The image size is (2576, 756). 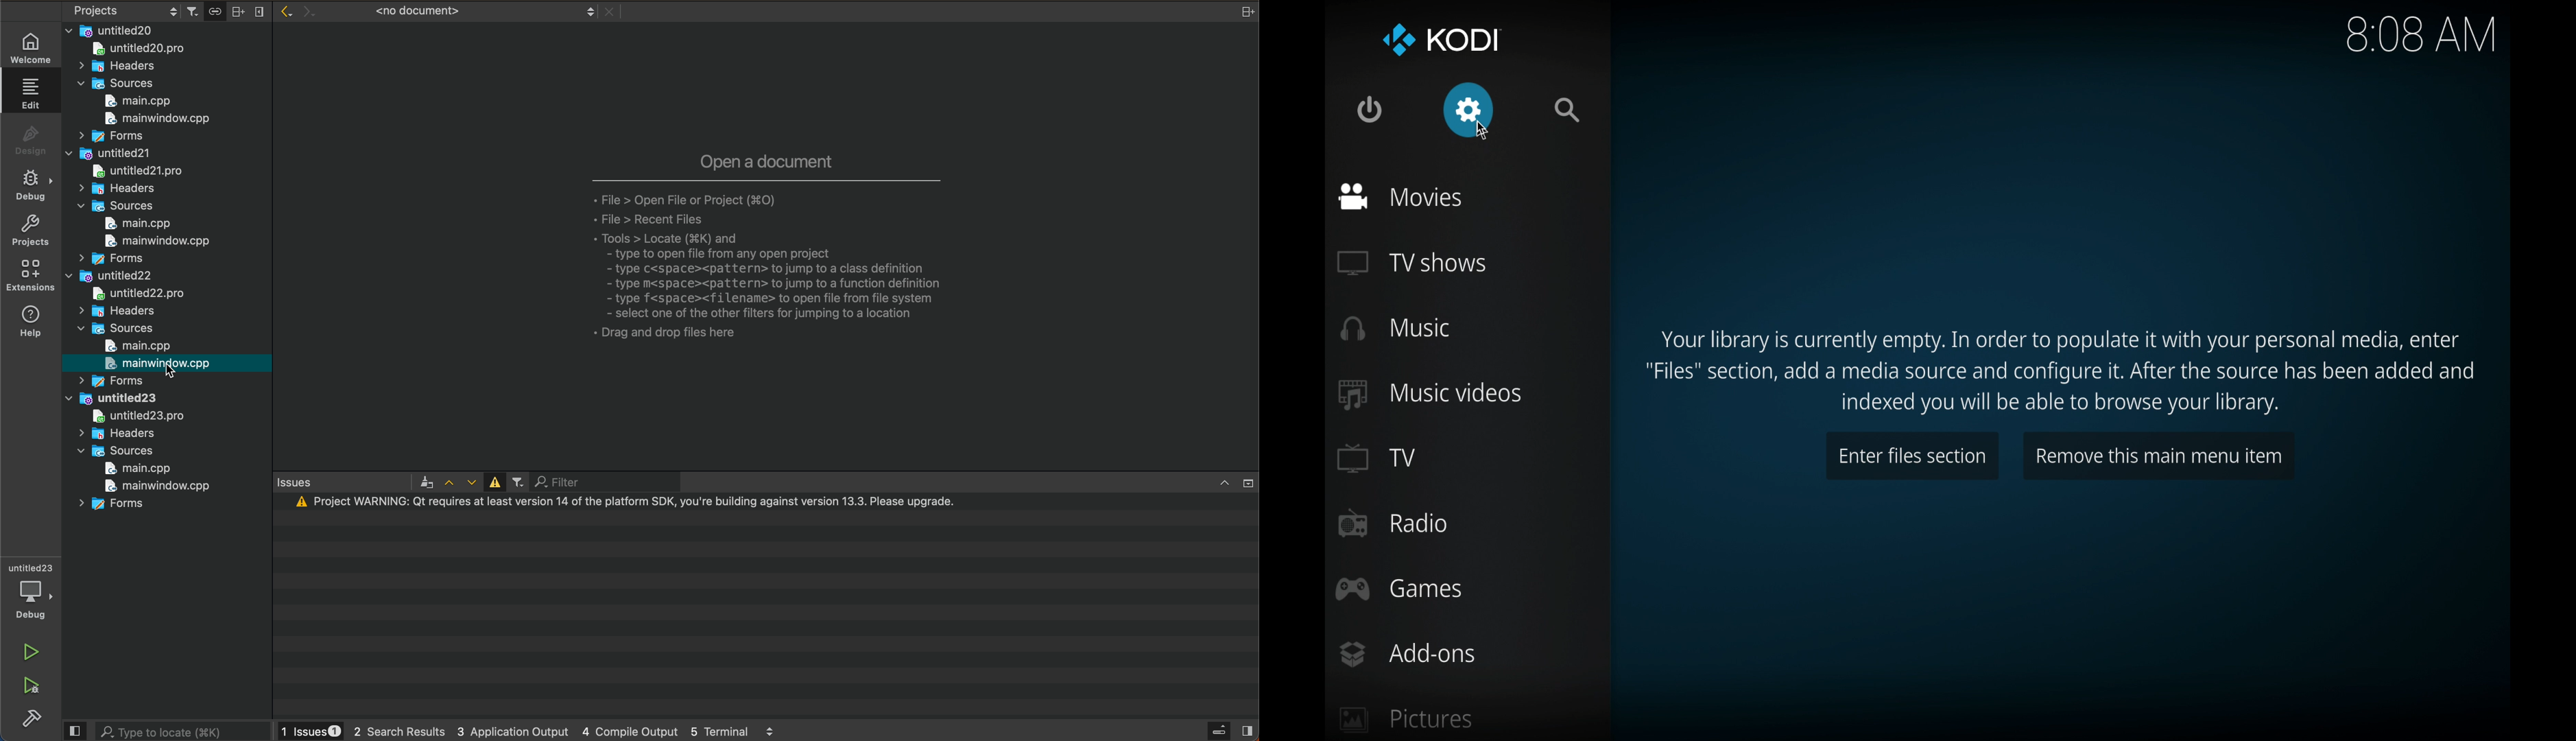 I want to click on untitled22, so click(x=112, y=277).